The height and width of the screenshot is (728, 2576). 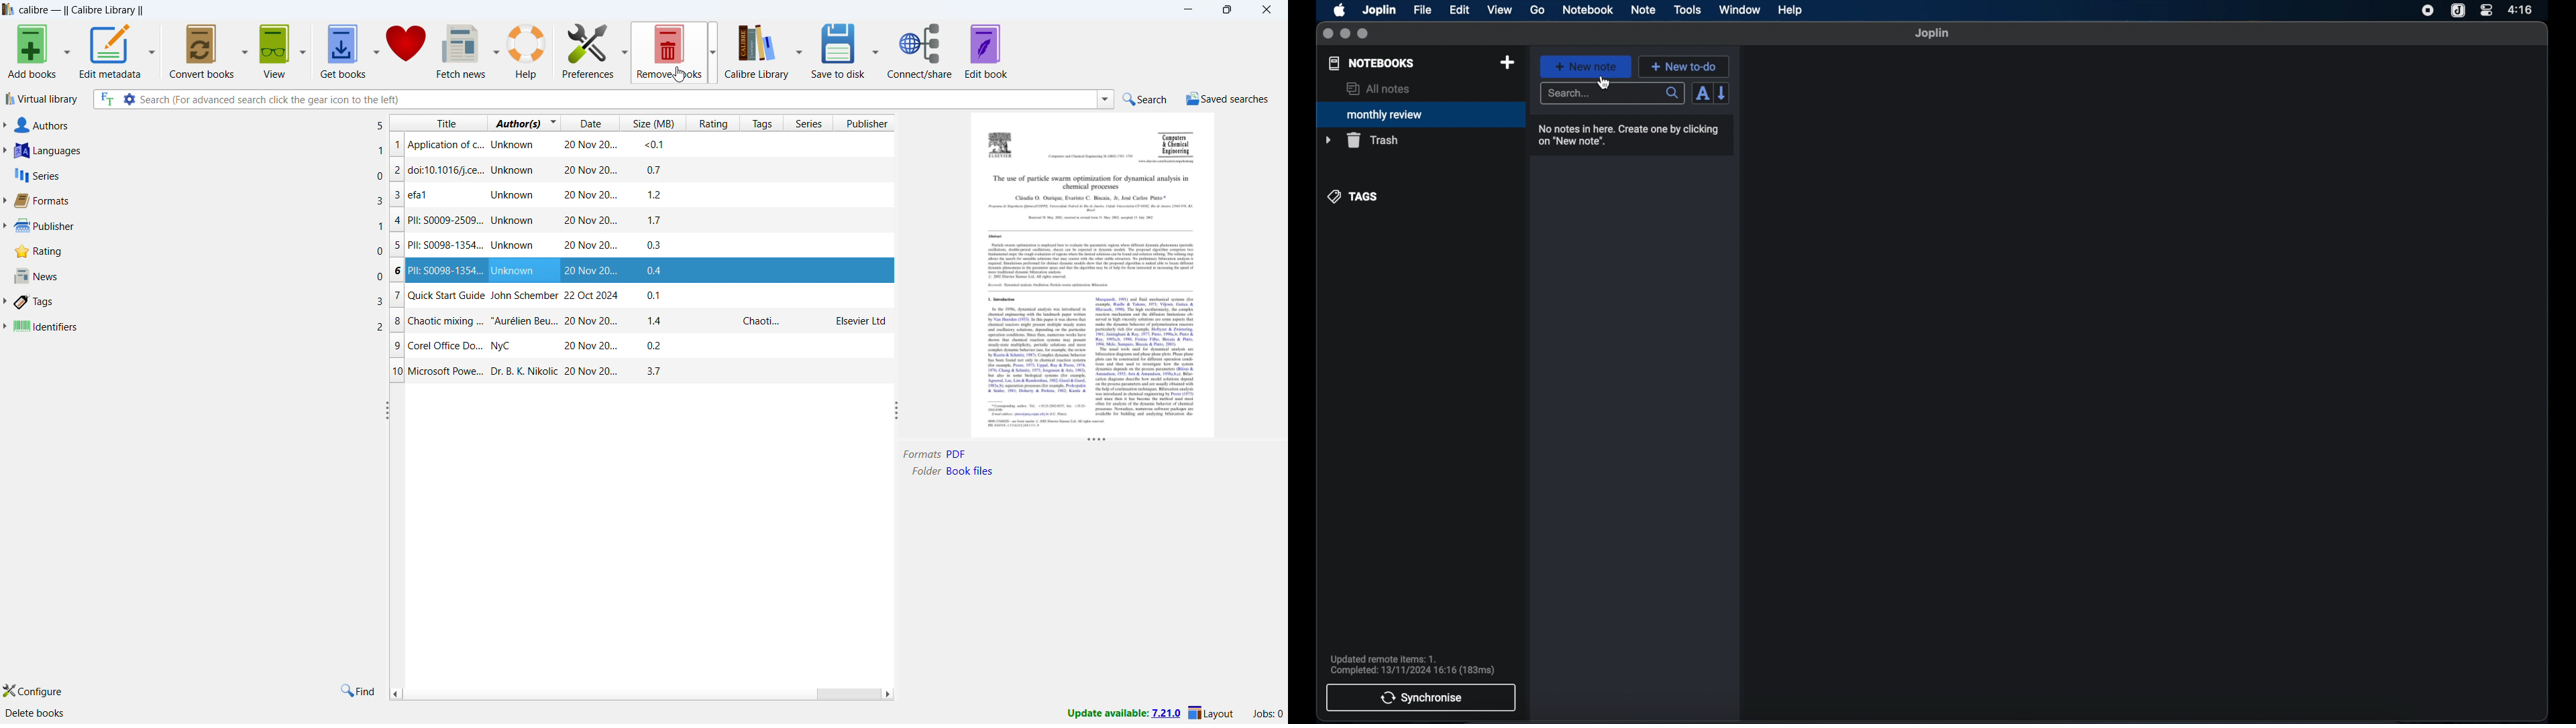 What do you see at coordinates (1413, 665) in the screenshot?
I see `sync notification` at bounding box center [1413, 665].